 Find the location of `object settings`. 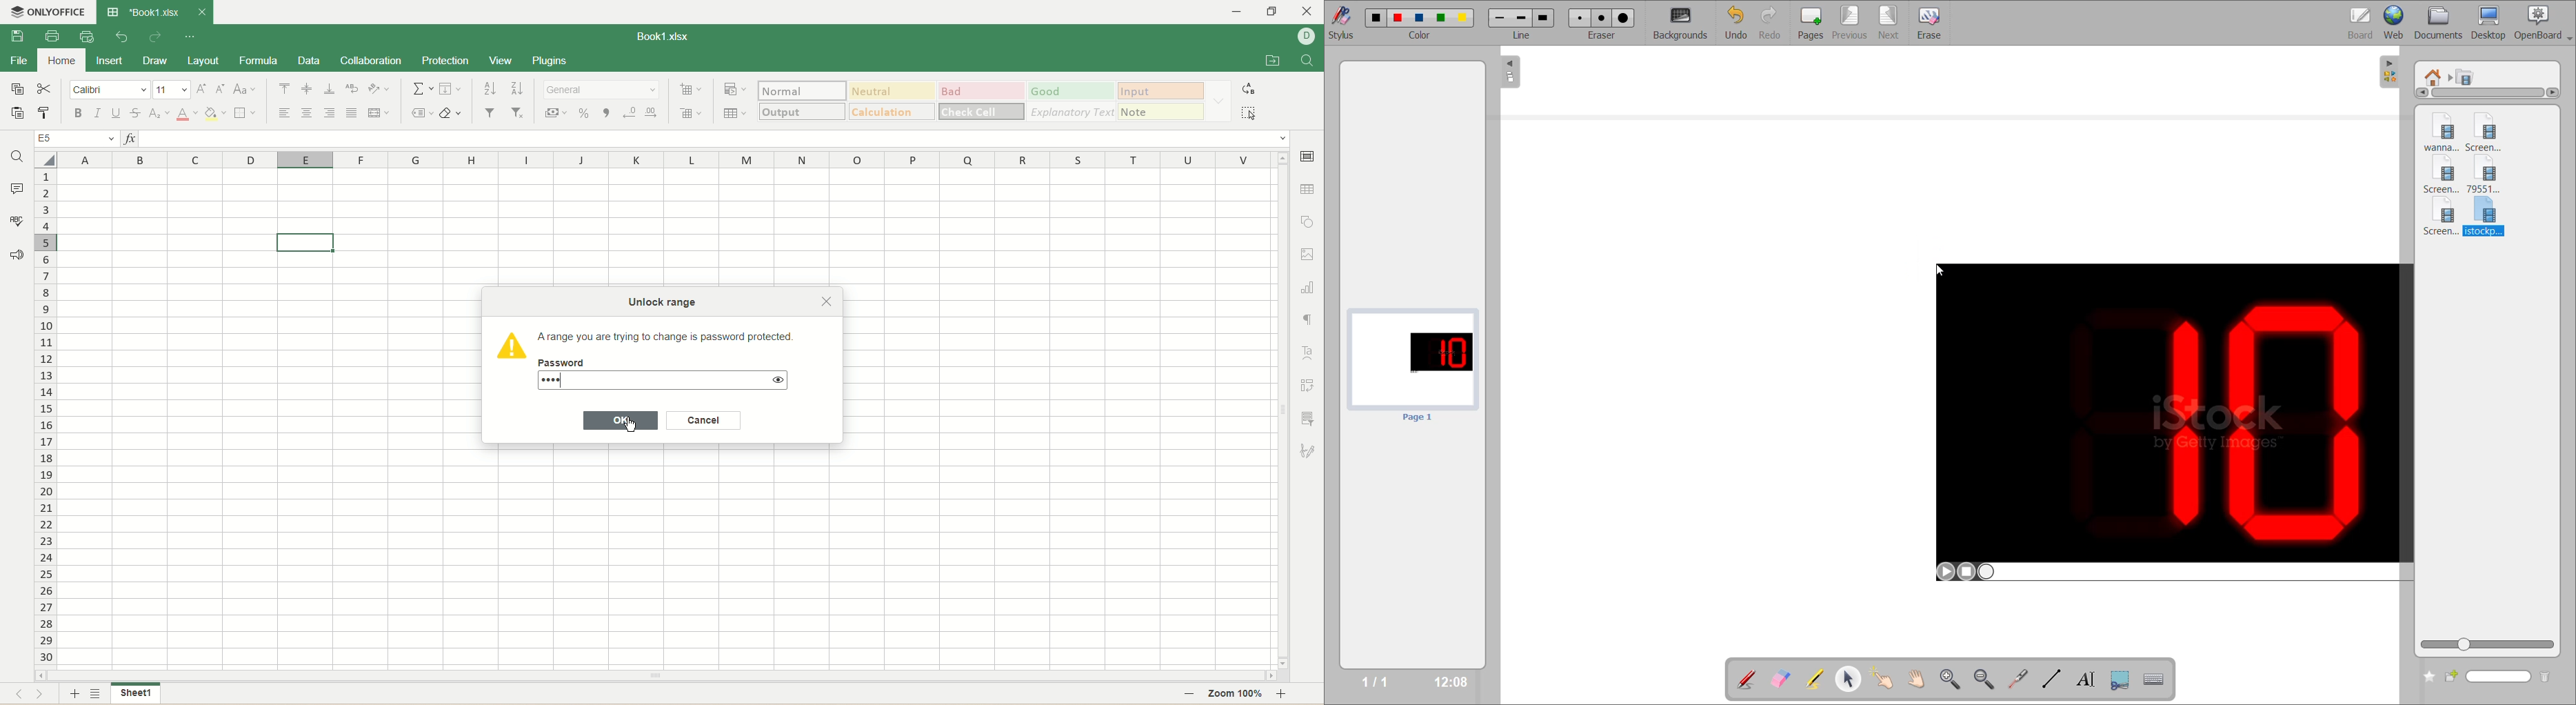

object settings is located at coordinates (1309, 222).